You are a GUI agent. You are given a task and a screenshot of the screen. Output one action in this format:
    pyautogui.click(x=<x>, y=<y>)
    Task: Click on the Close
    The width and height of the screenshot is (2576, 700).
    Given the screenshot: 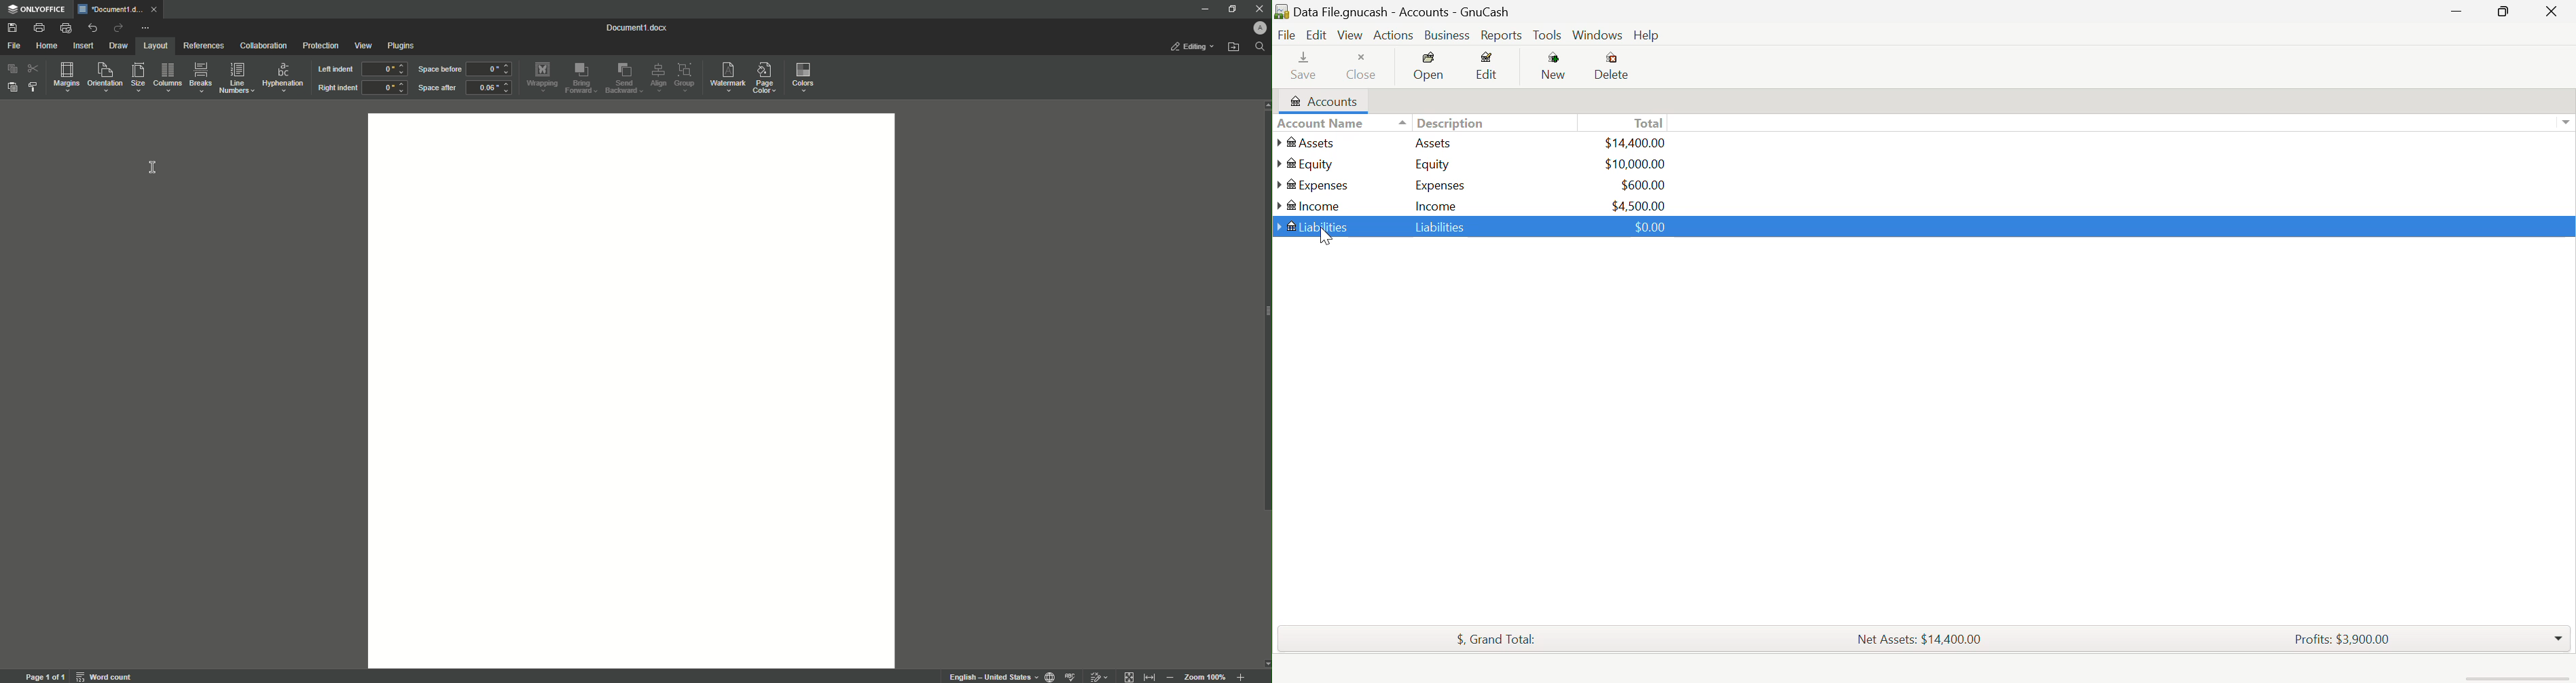 What is the action you would take?
    pyautogui.click(x=1257, y=9)
    